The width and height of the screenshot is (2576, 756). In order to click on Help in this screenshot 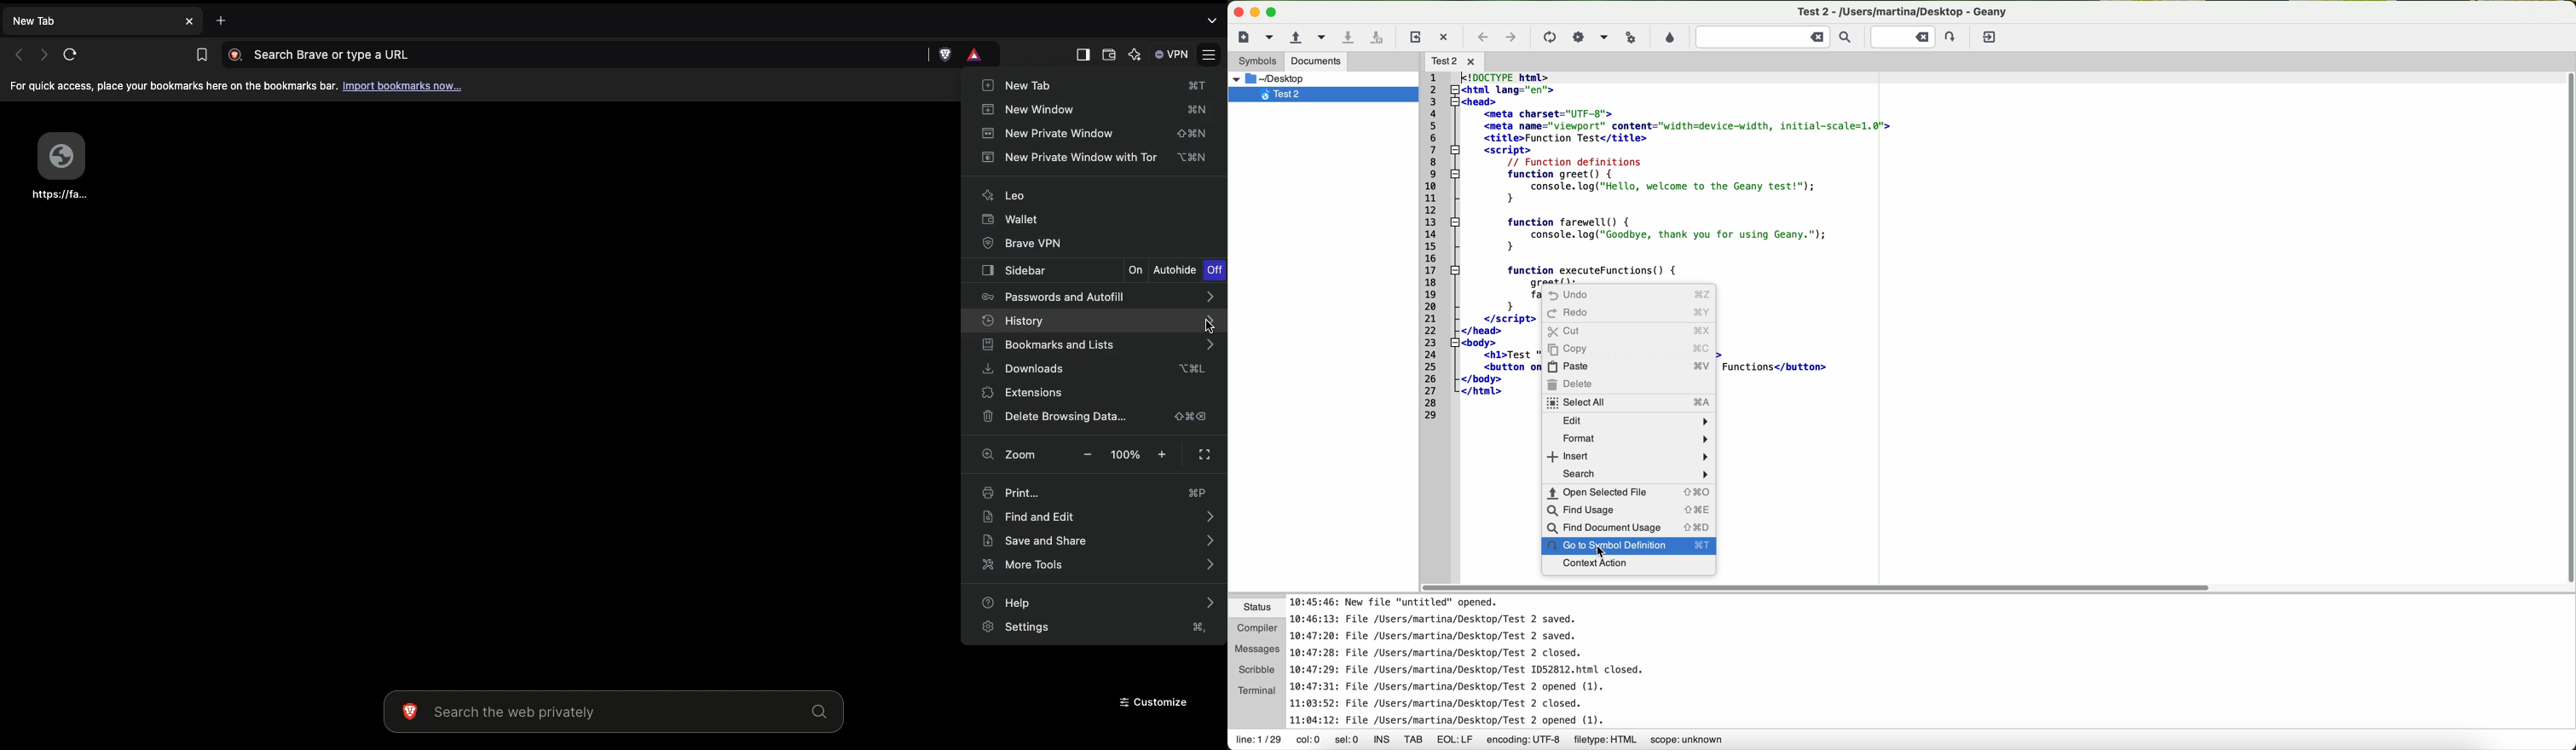, I will do `click(1096, 599)`.